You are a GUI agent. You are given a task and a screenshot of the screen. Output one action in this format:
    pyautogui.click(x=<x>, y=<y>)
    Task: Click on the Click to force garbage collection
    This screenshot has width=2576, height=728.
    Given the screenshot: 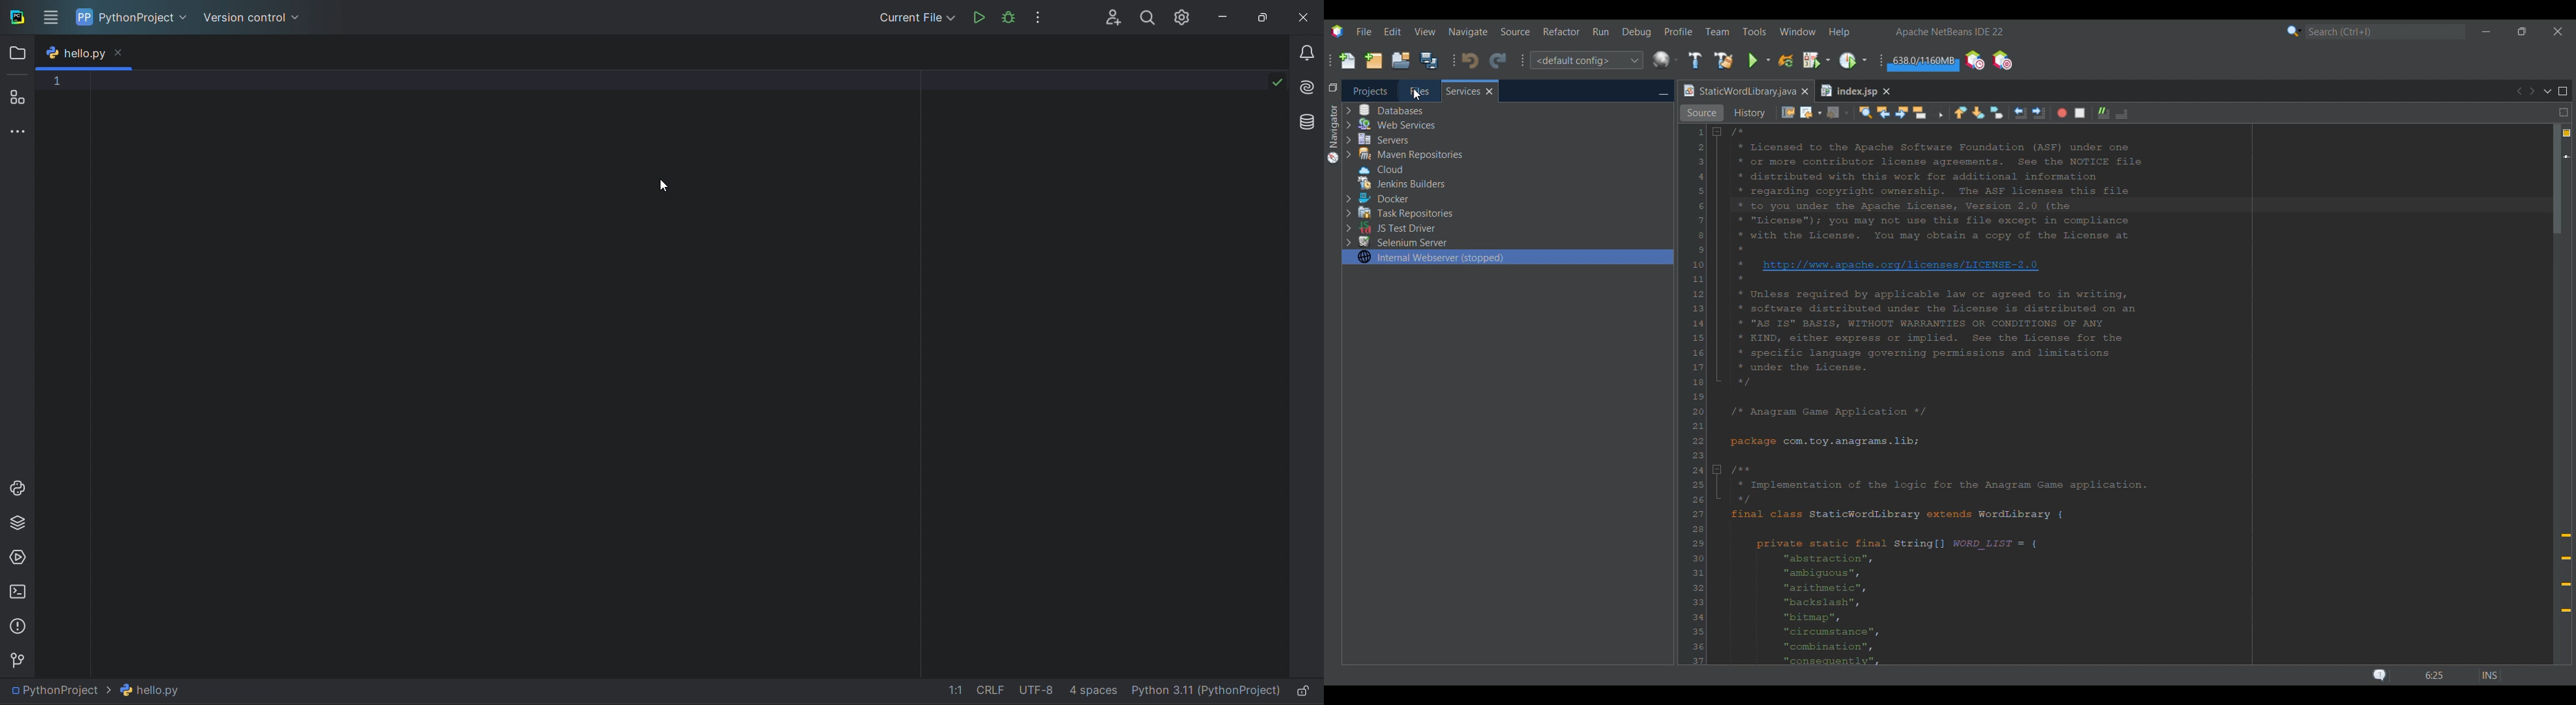 What is the action you would take?
    pyautogui.click(x=1922, y=61)
    